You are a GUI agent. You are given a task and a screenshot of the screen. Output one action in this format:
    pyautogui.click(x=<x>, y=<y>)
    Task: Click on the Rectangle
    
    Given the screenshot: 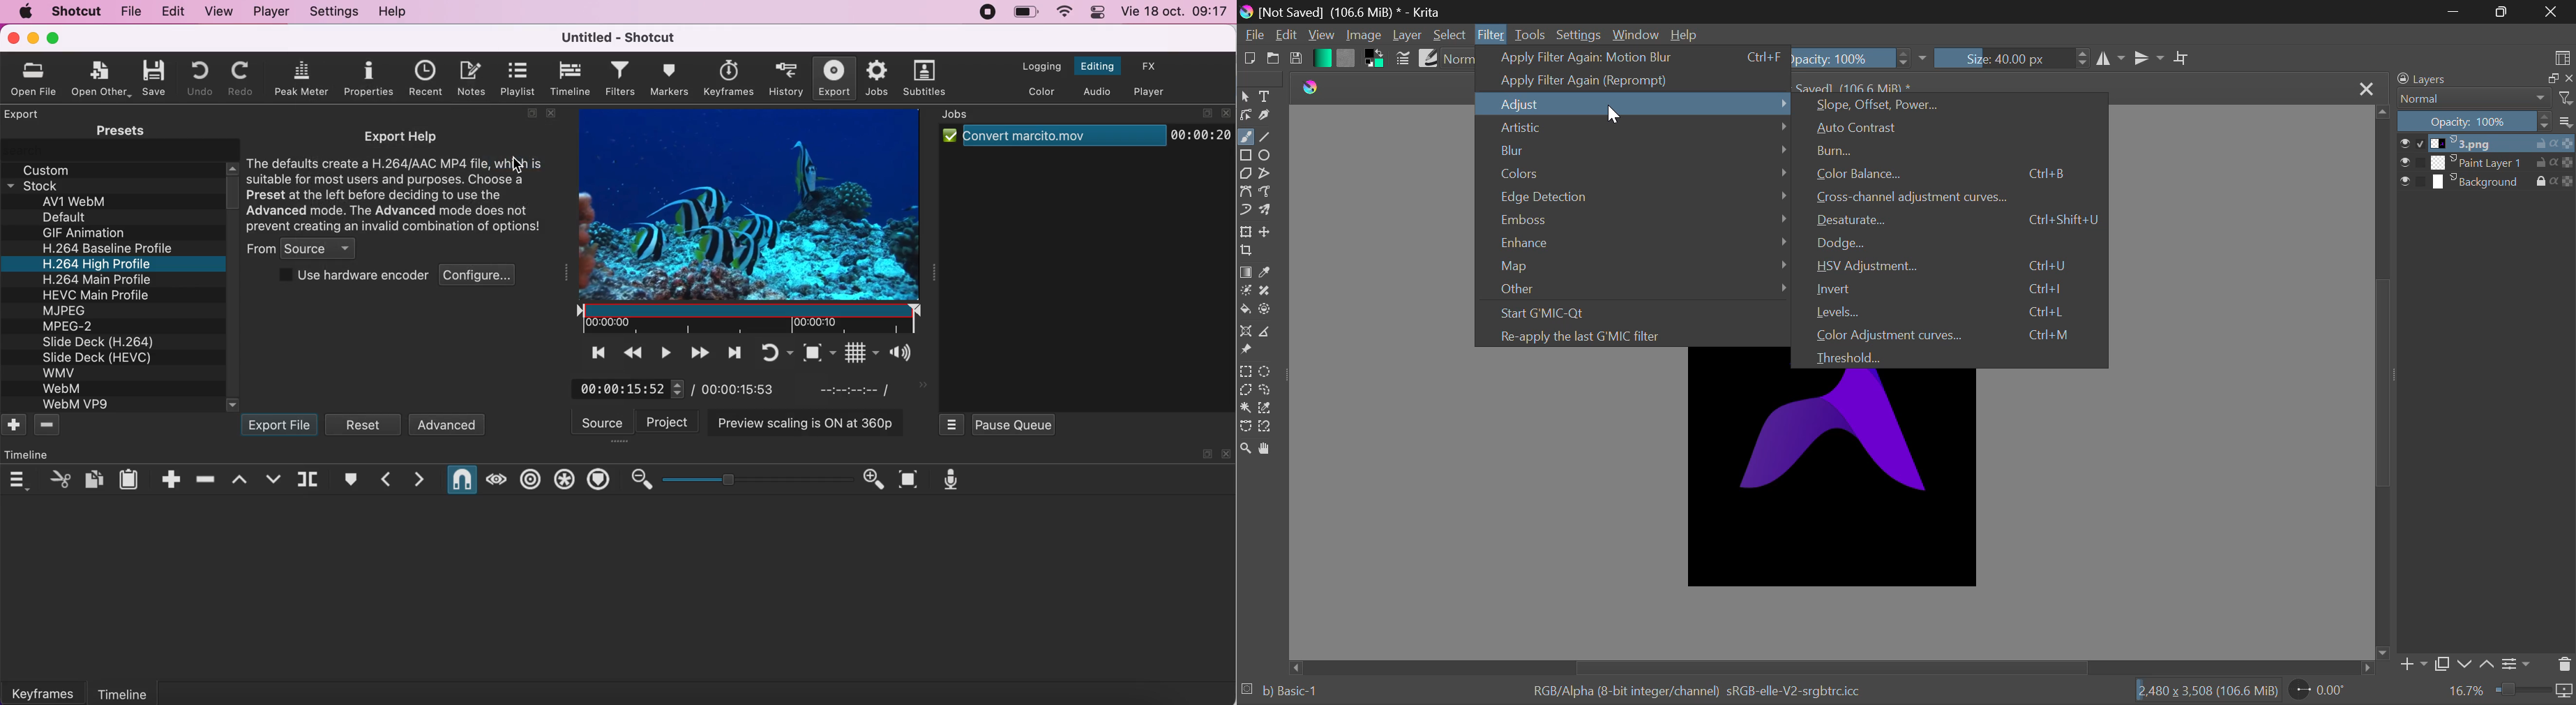 What is the action you would take?
    pyautogui.click(x=1248, y=156)
    